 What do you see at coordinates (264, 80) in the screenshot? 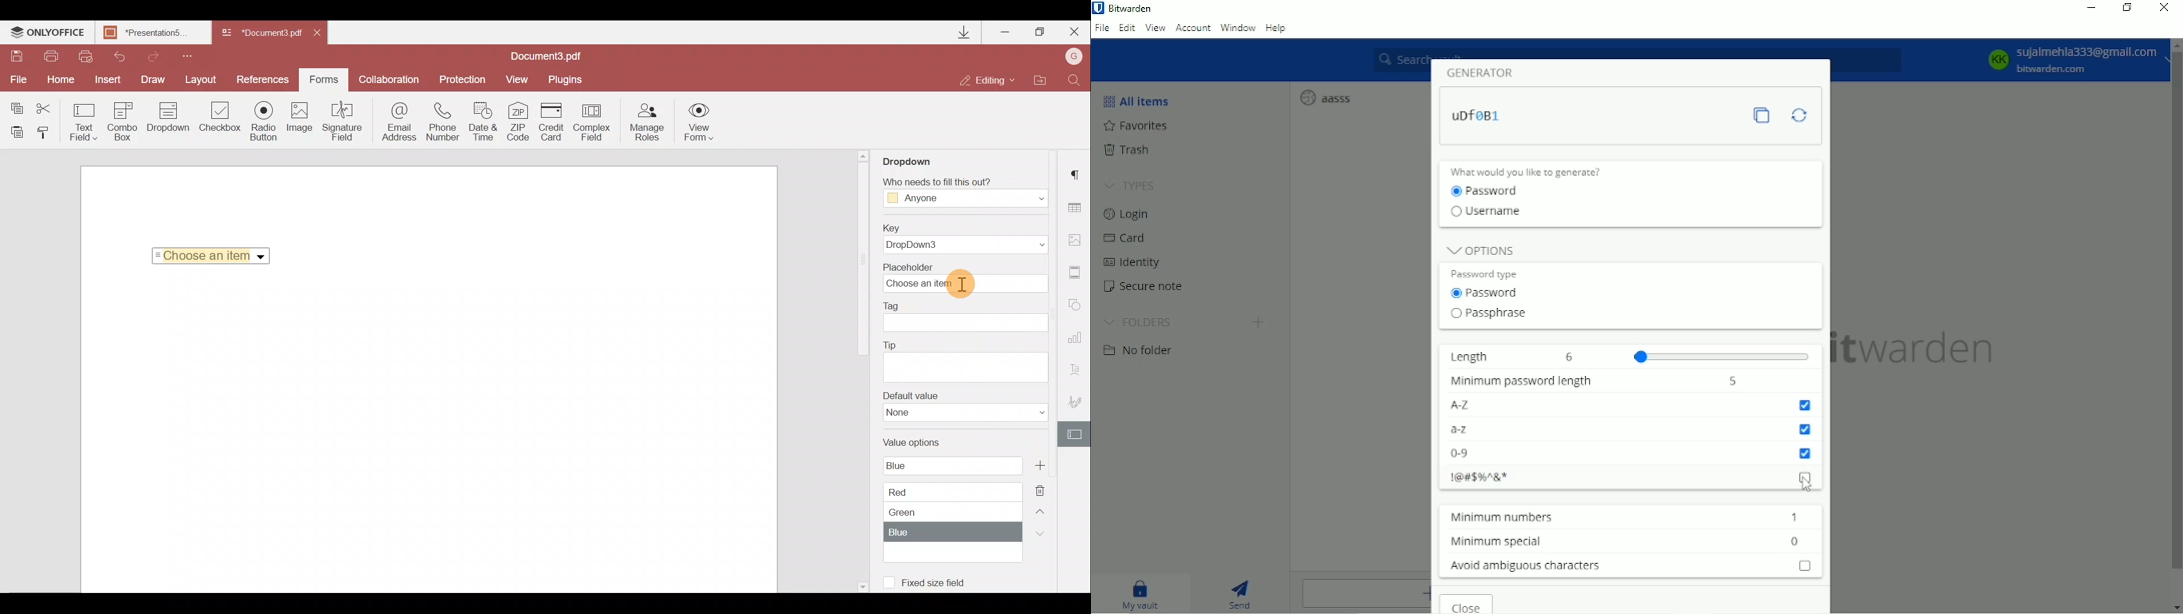
I see `Preferences` at bounding box center [264, 80].